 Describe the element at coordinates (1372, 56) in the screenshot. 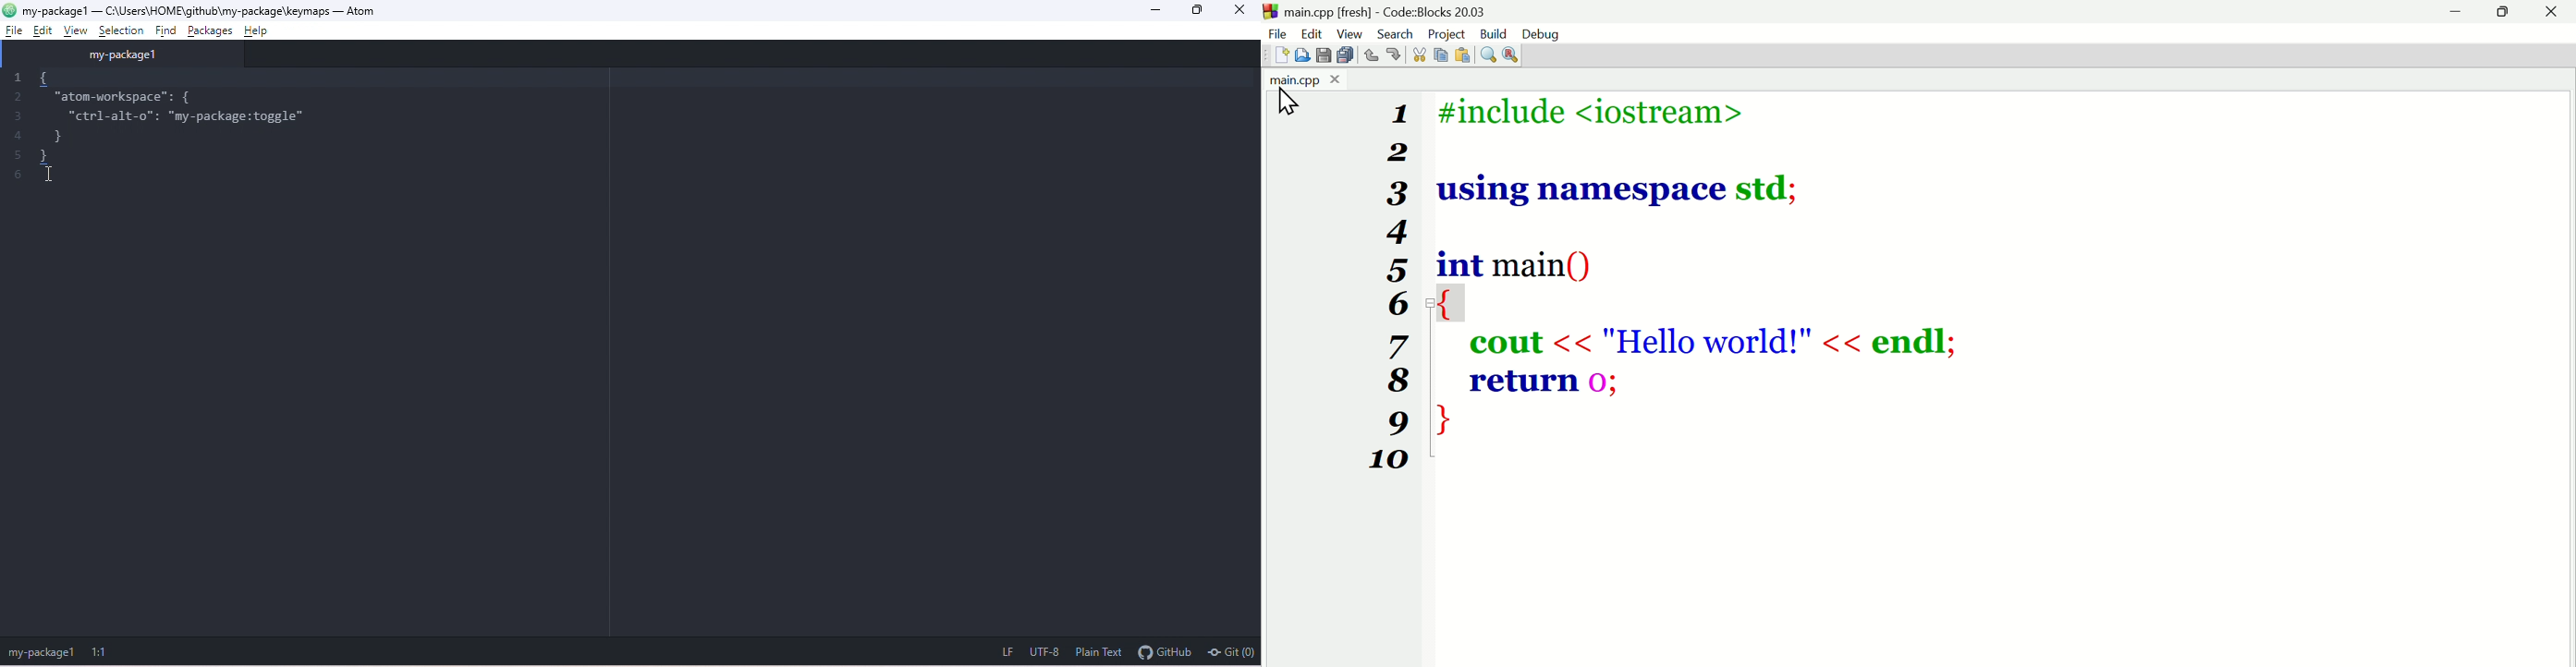

I see `Undo` at that location.